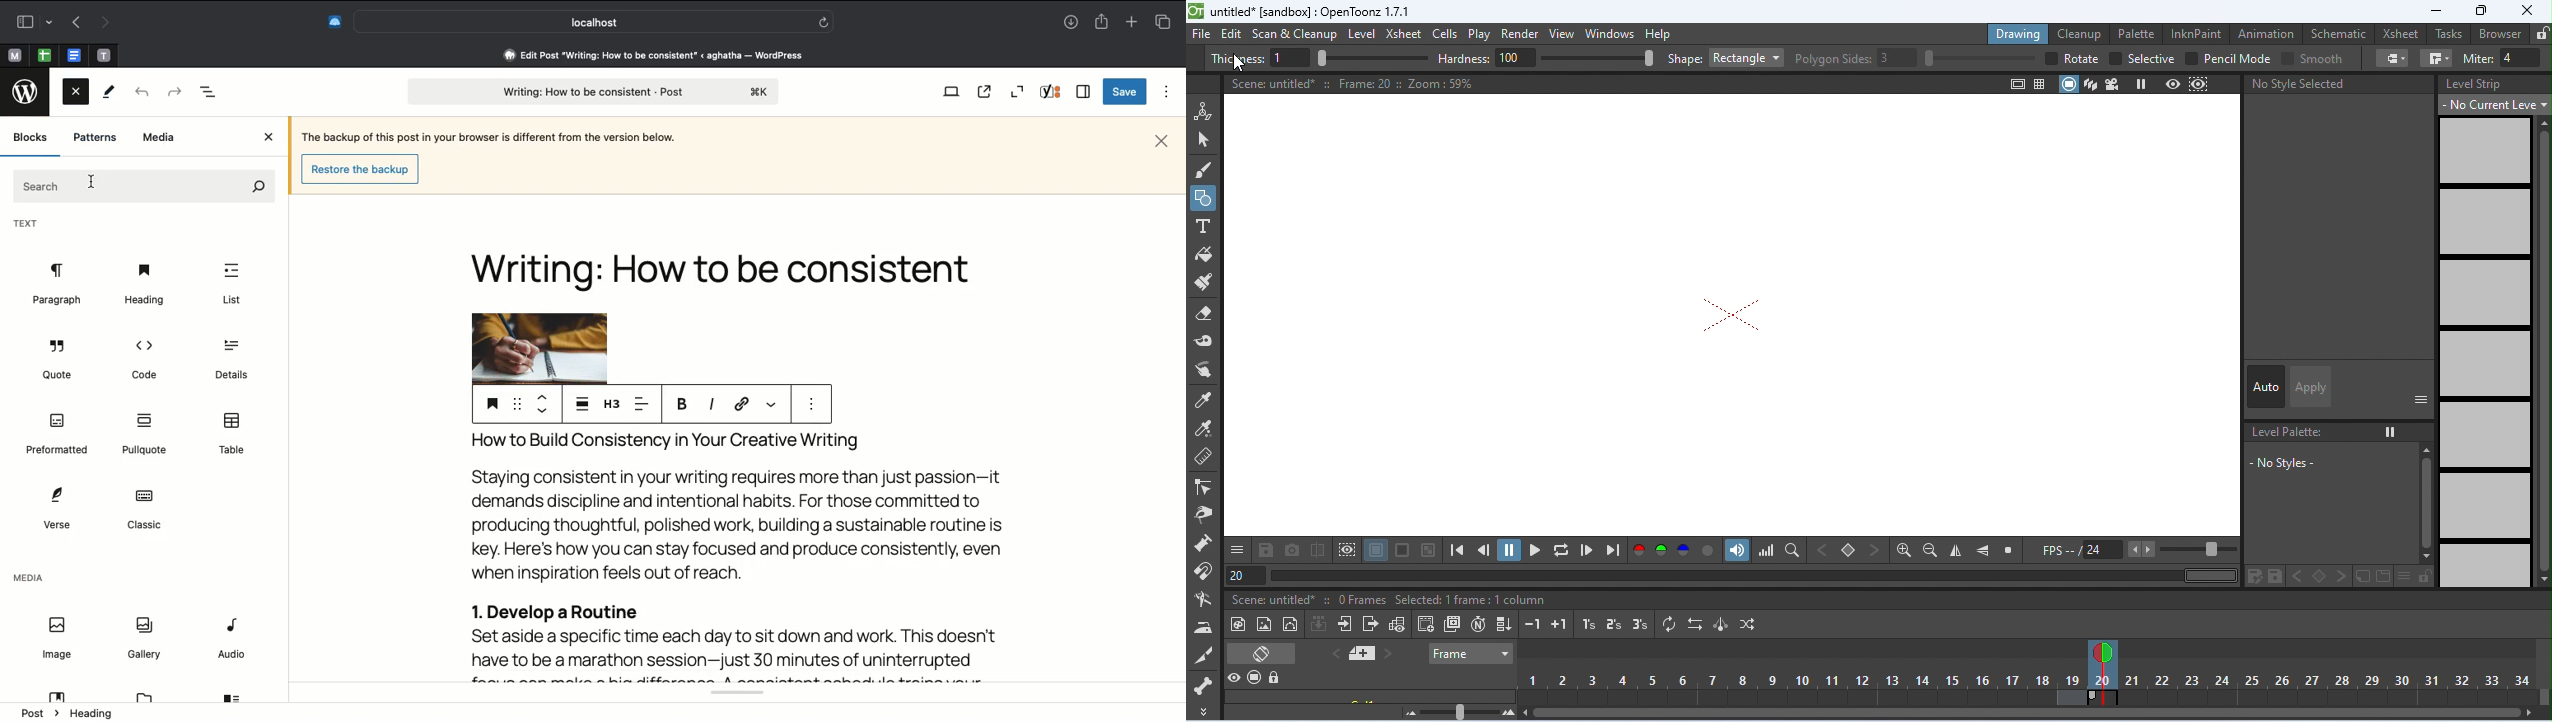  What do you see at coordinates (56, 639) in the screenshot?
I see `Image` at bounding box center [56, 639].